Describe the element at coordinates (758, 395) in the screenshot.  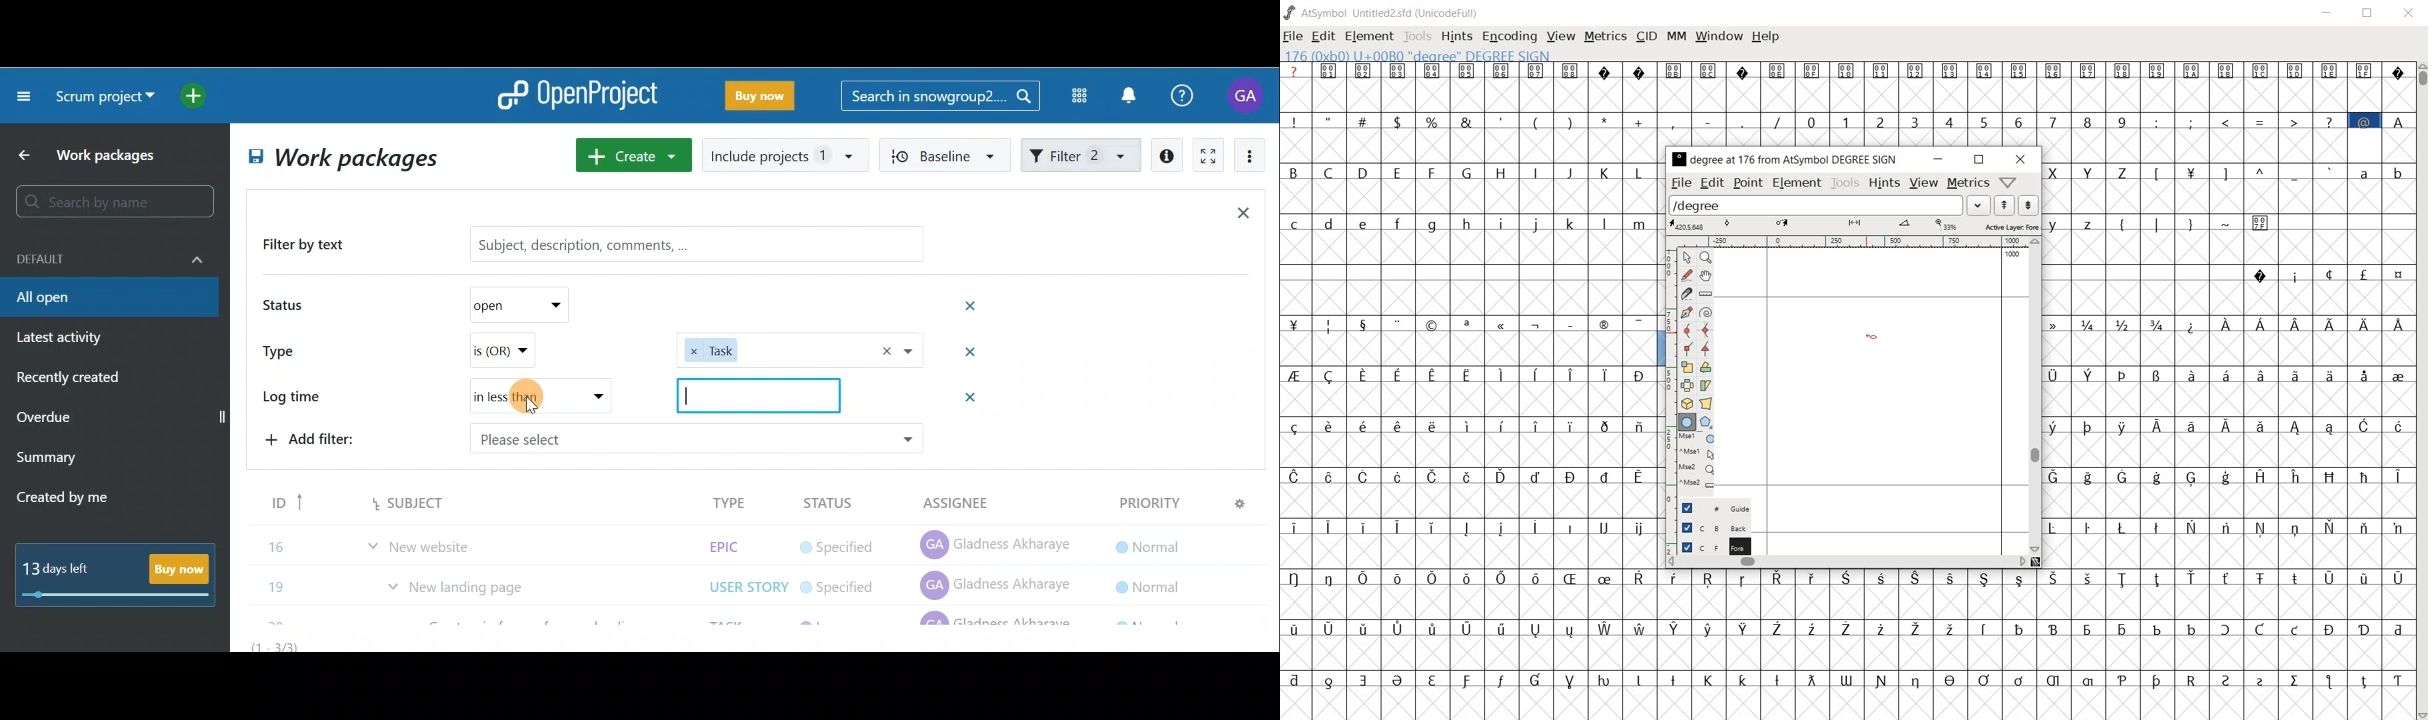
I see `` at that location.